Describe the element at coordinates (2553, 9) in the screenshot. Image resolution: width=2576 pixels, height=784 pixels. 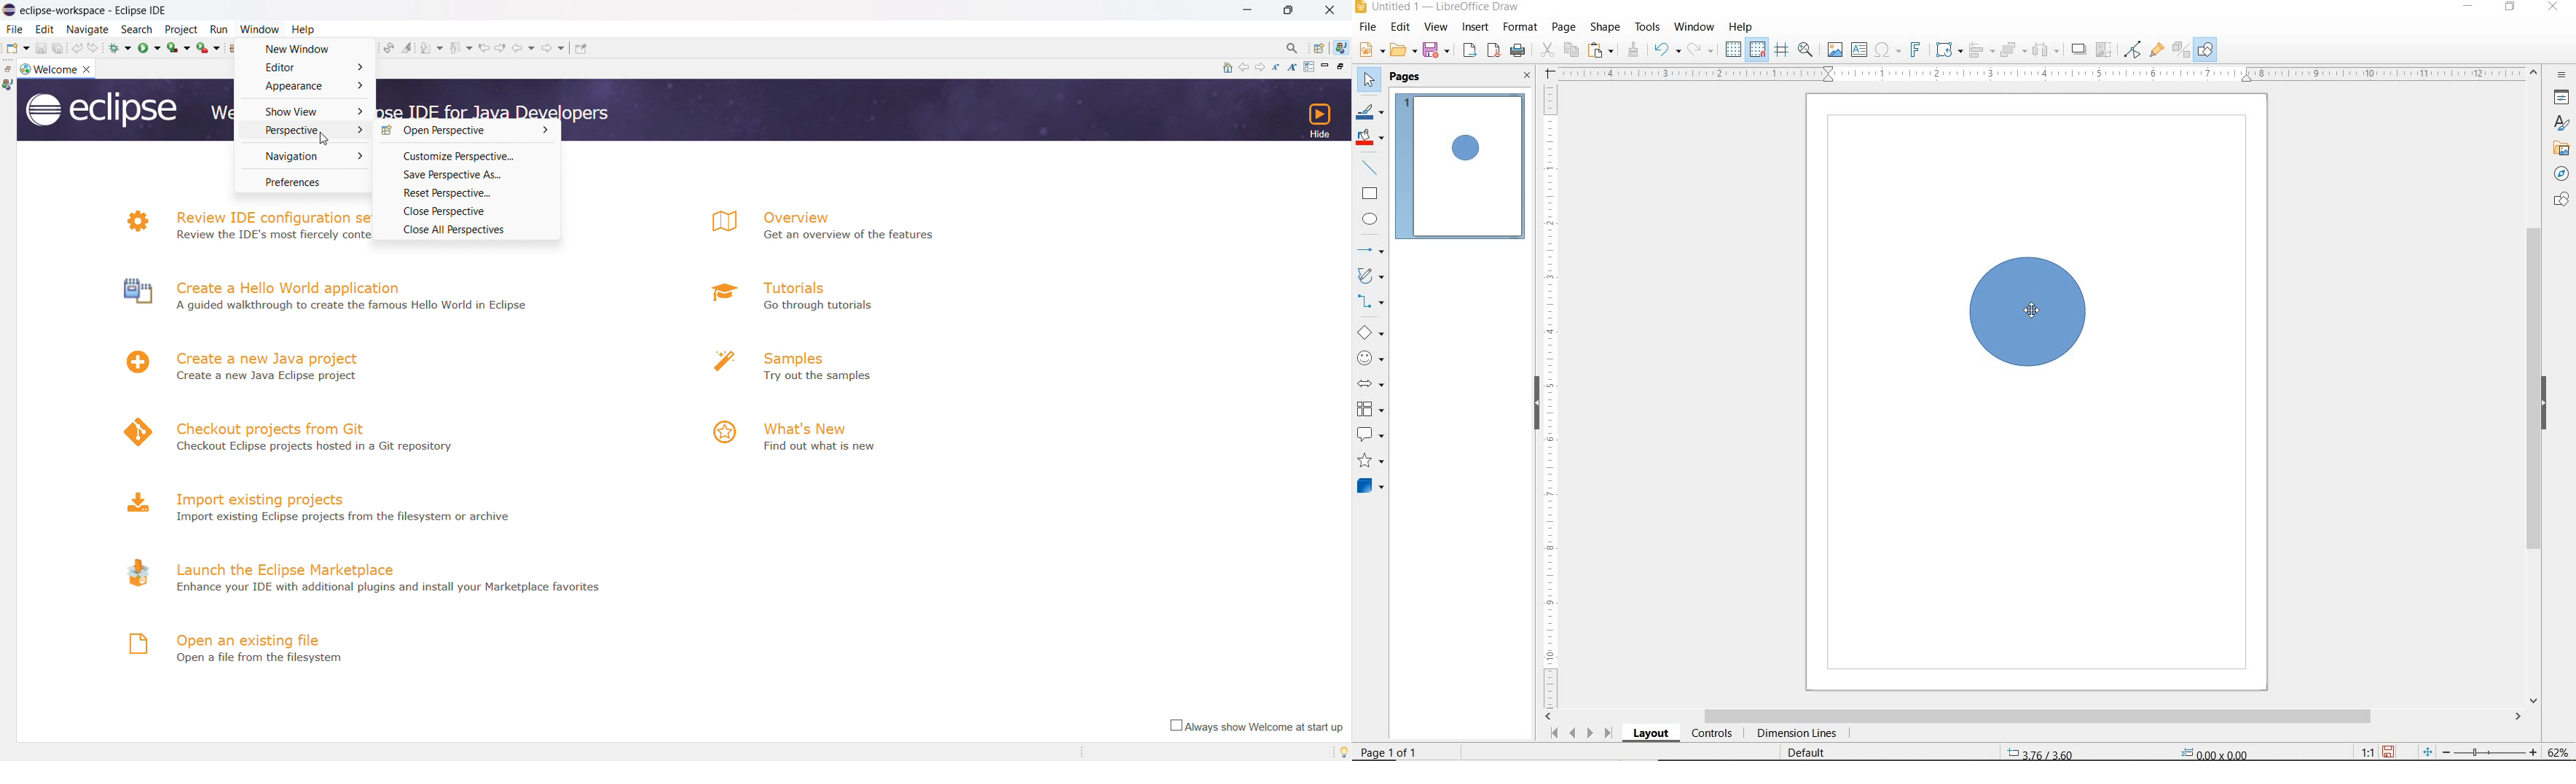
I see `CLOSE` at that location.